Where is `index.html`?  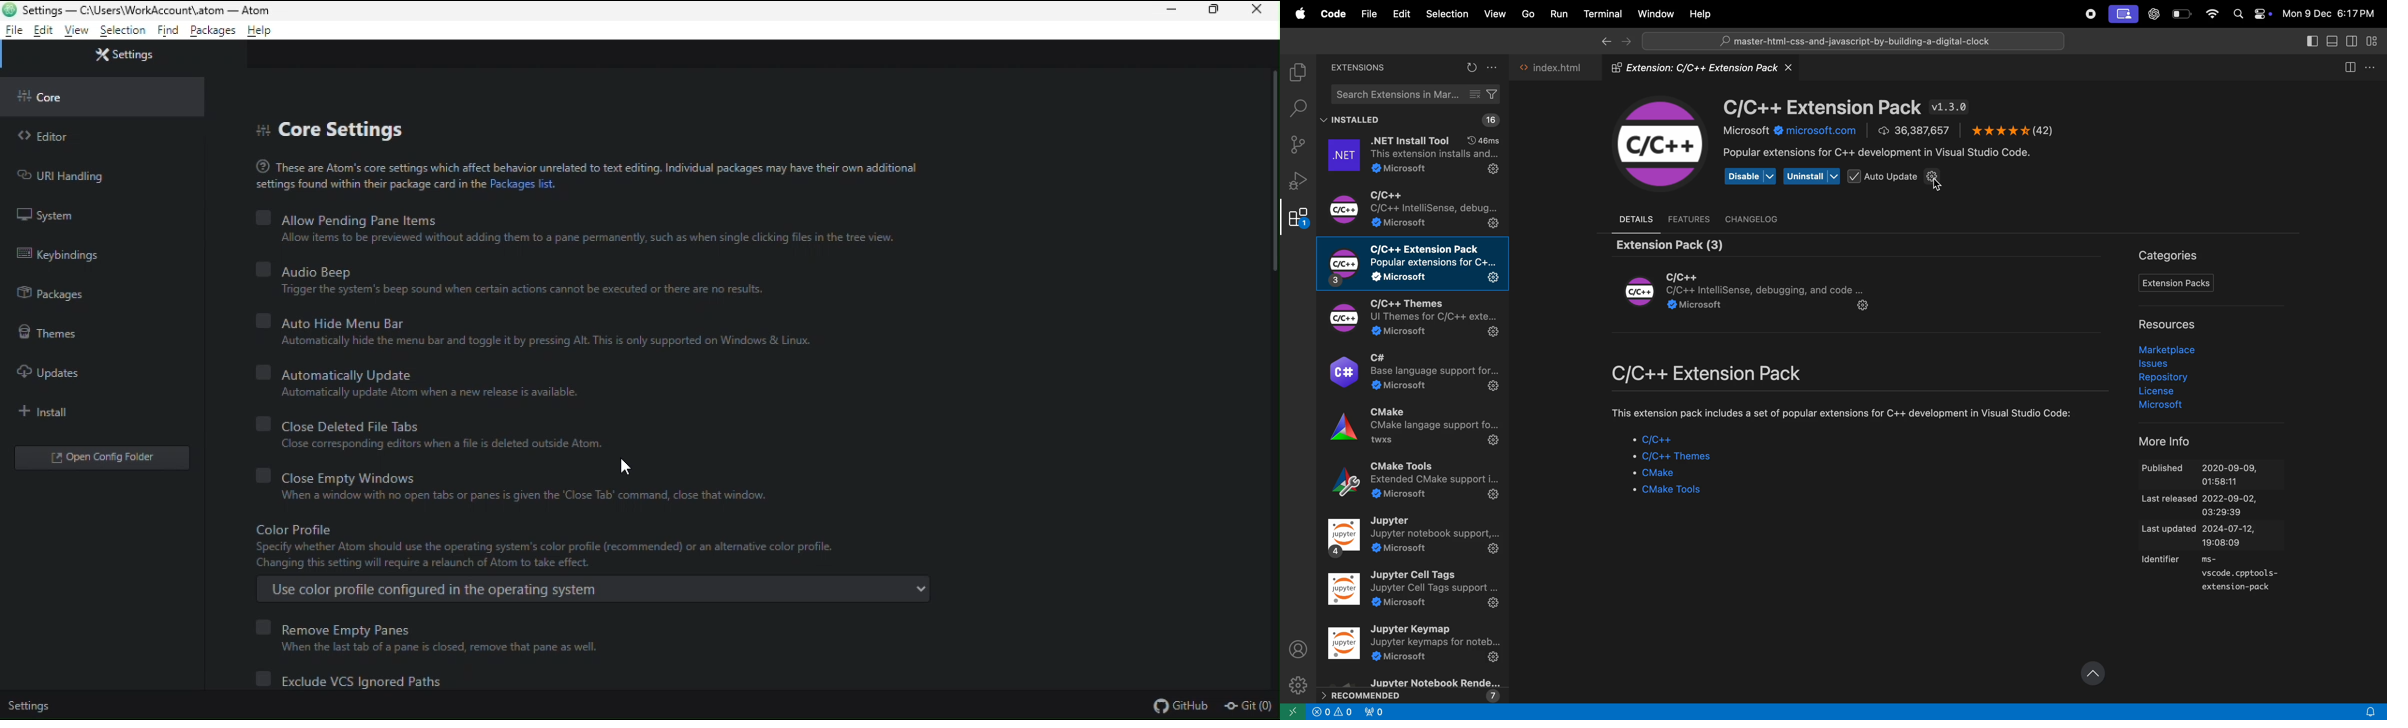
index.html is located at coordinates (1556, 66).